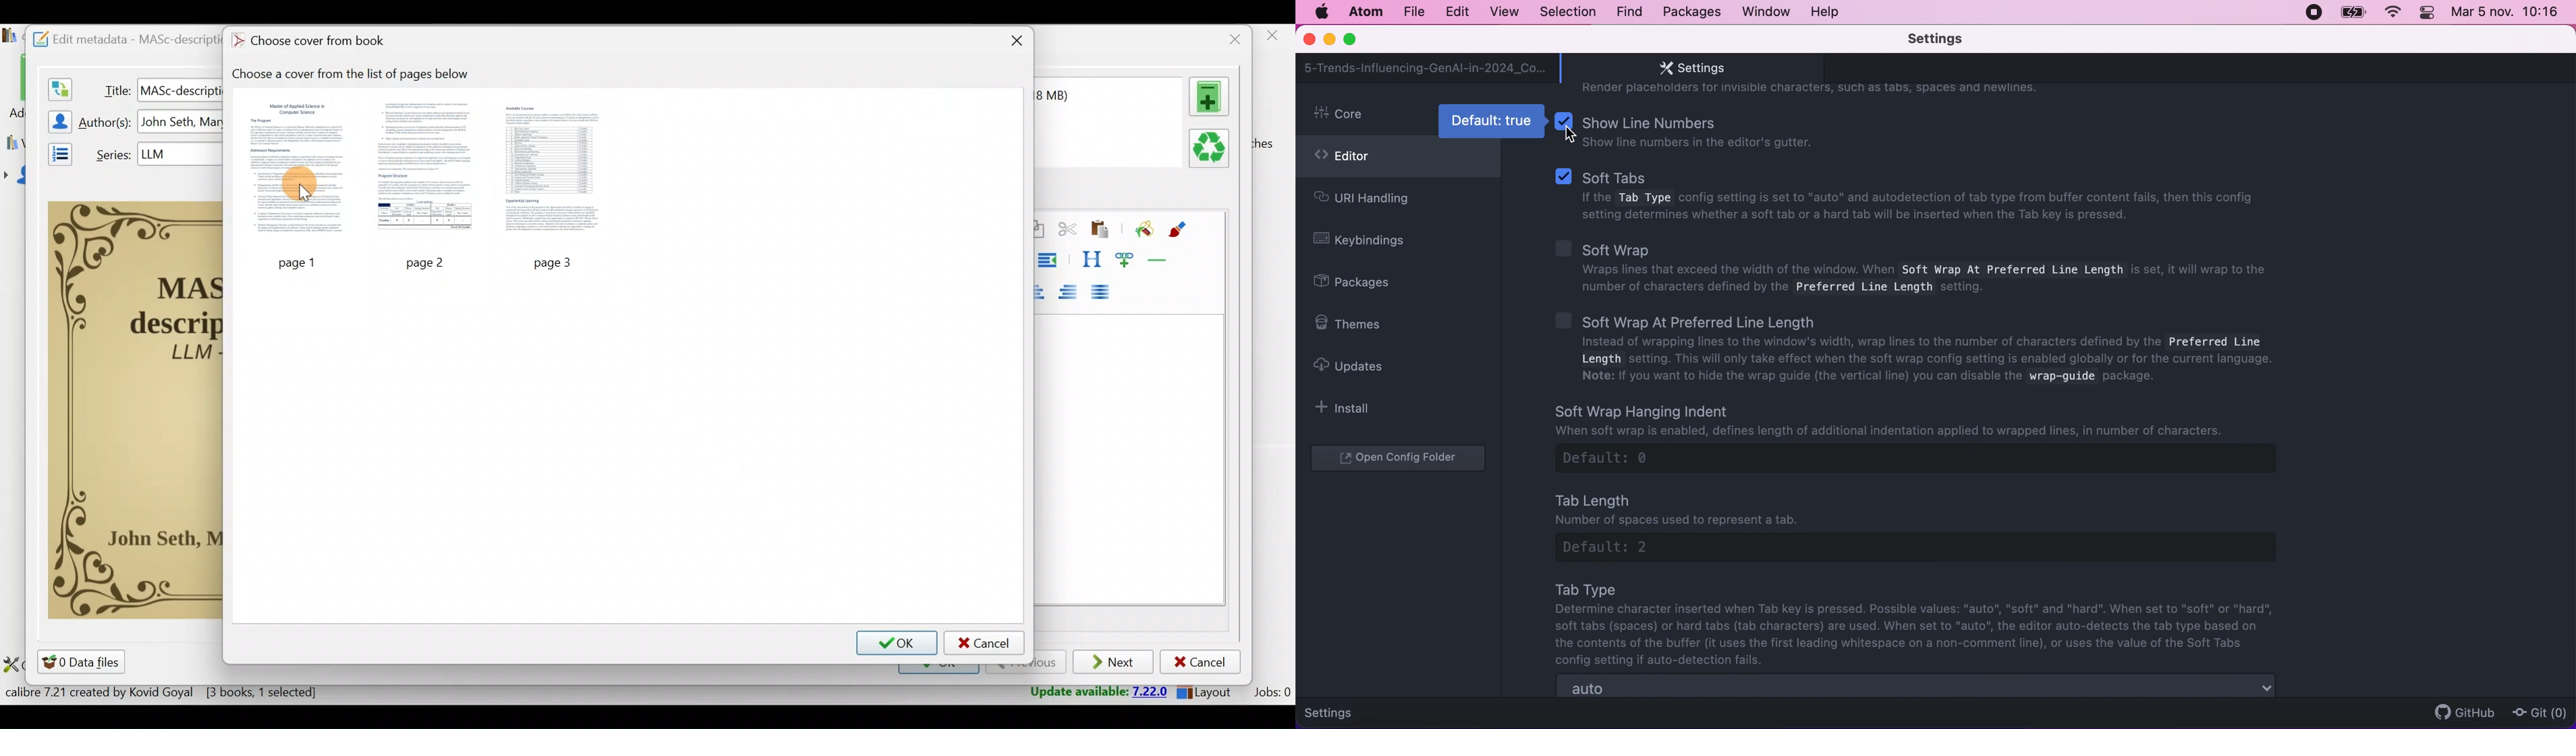  What do you see at coordinates (1951, 40) in the screenshot?
I see `settings` at bounding box center [1951, 40].